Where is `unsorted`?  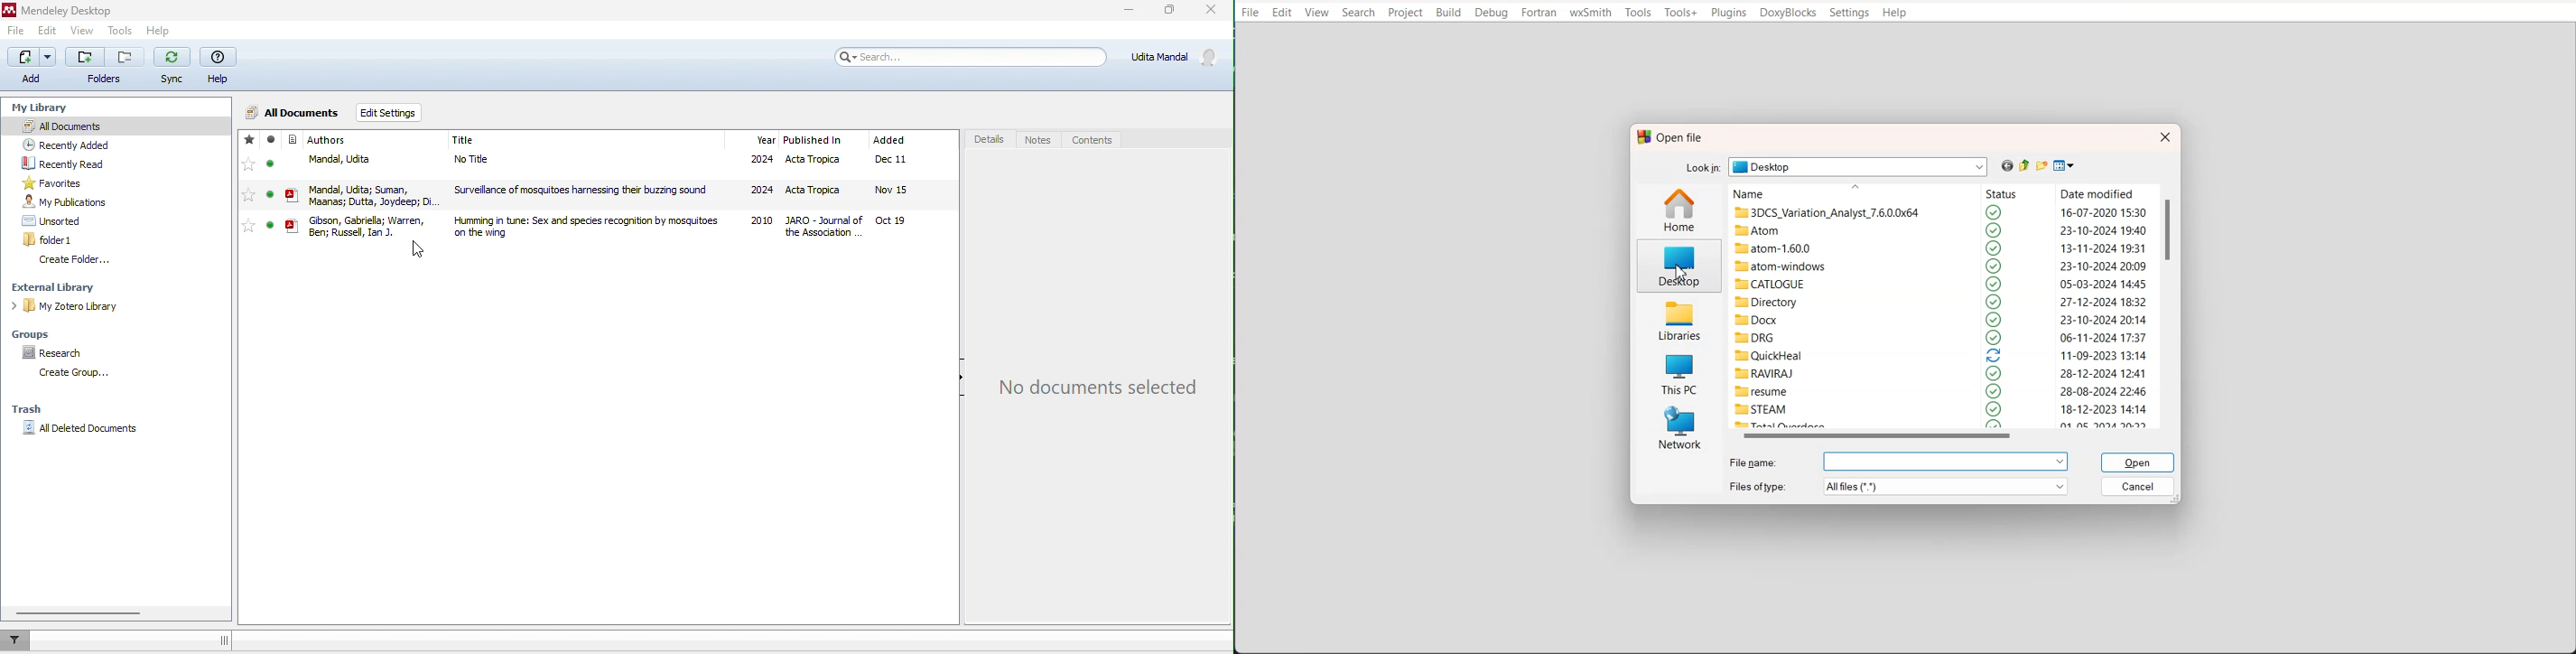
unsorted is located at coordinates (54, 220).